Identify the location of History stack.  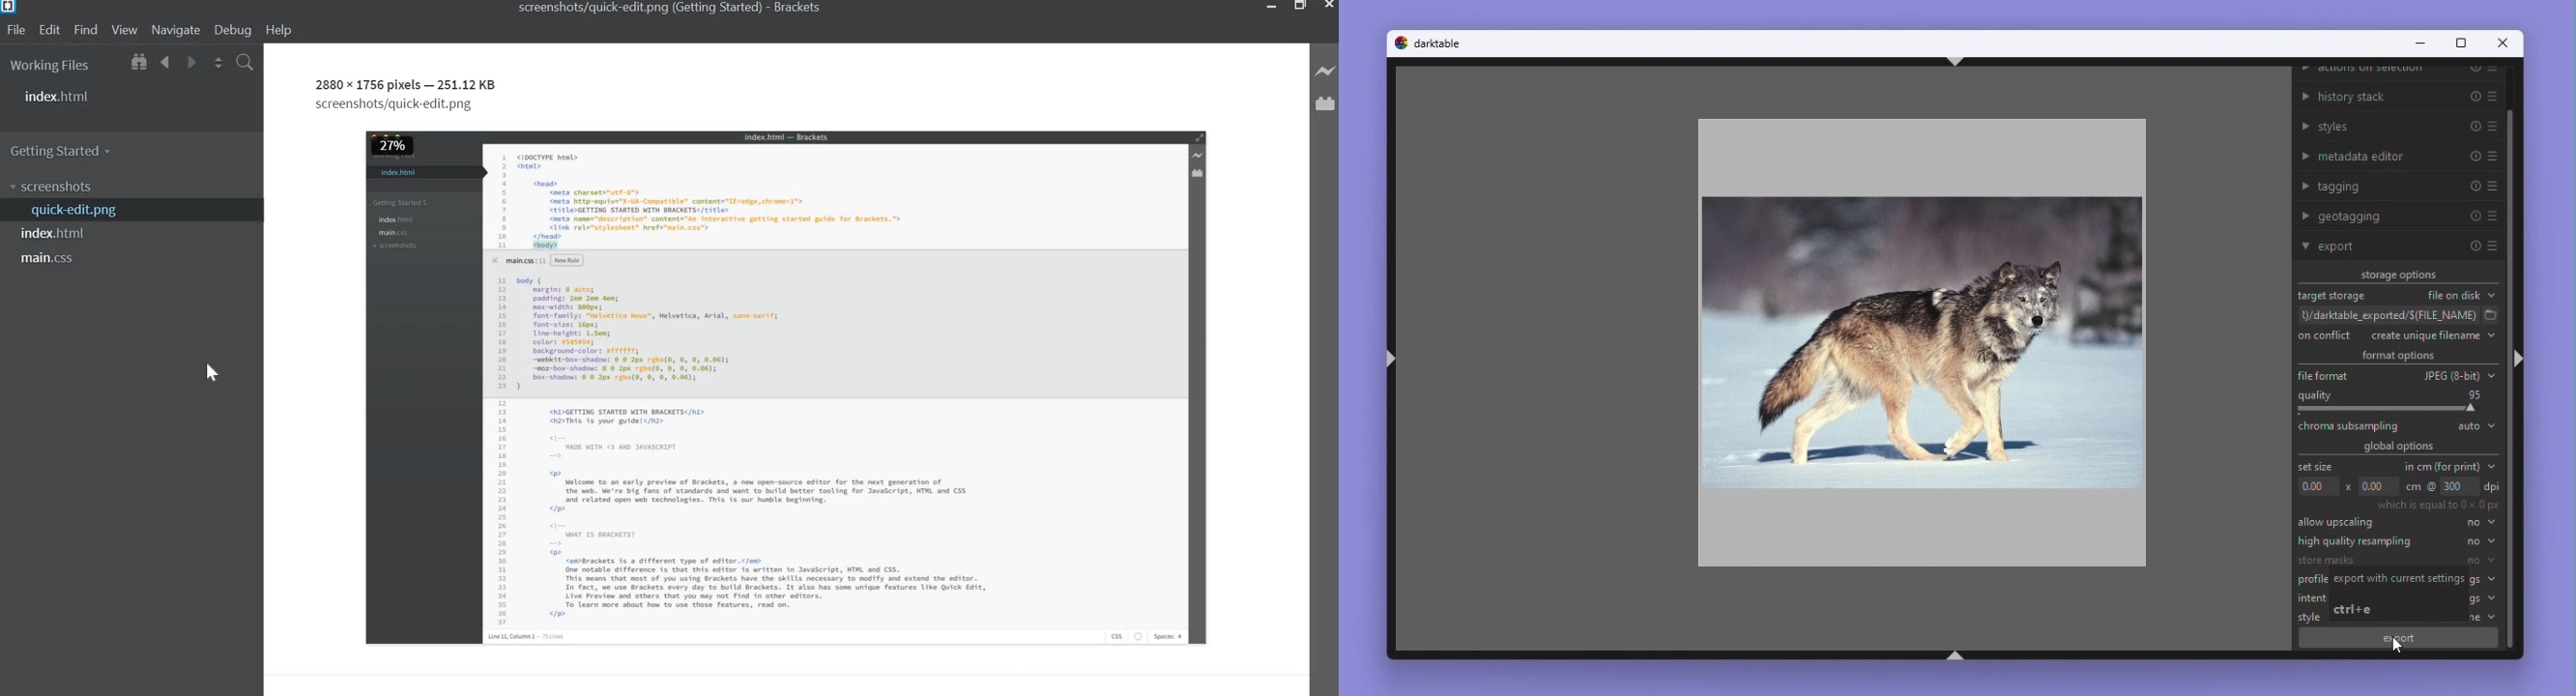
(2401, 98).